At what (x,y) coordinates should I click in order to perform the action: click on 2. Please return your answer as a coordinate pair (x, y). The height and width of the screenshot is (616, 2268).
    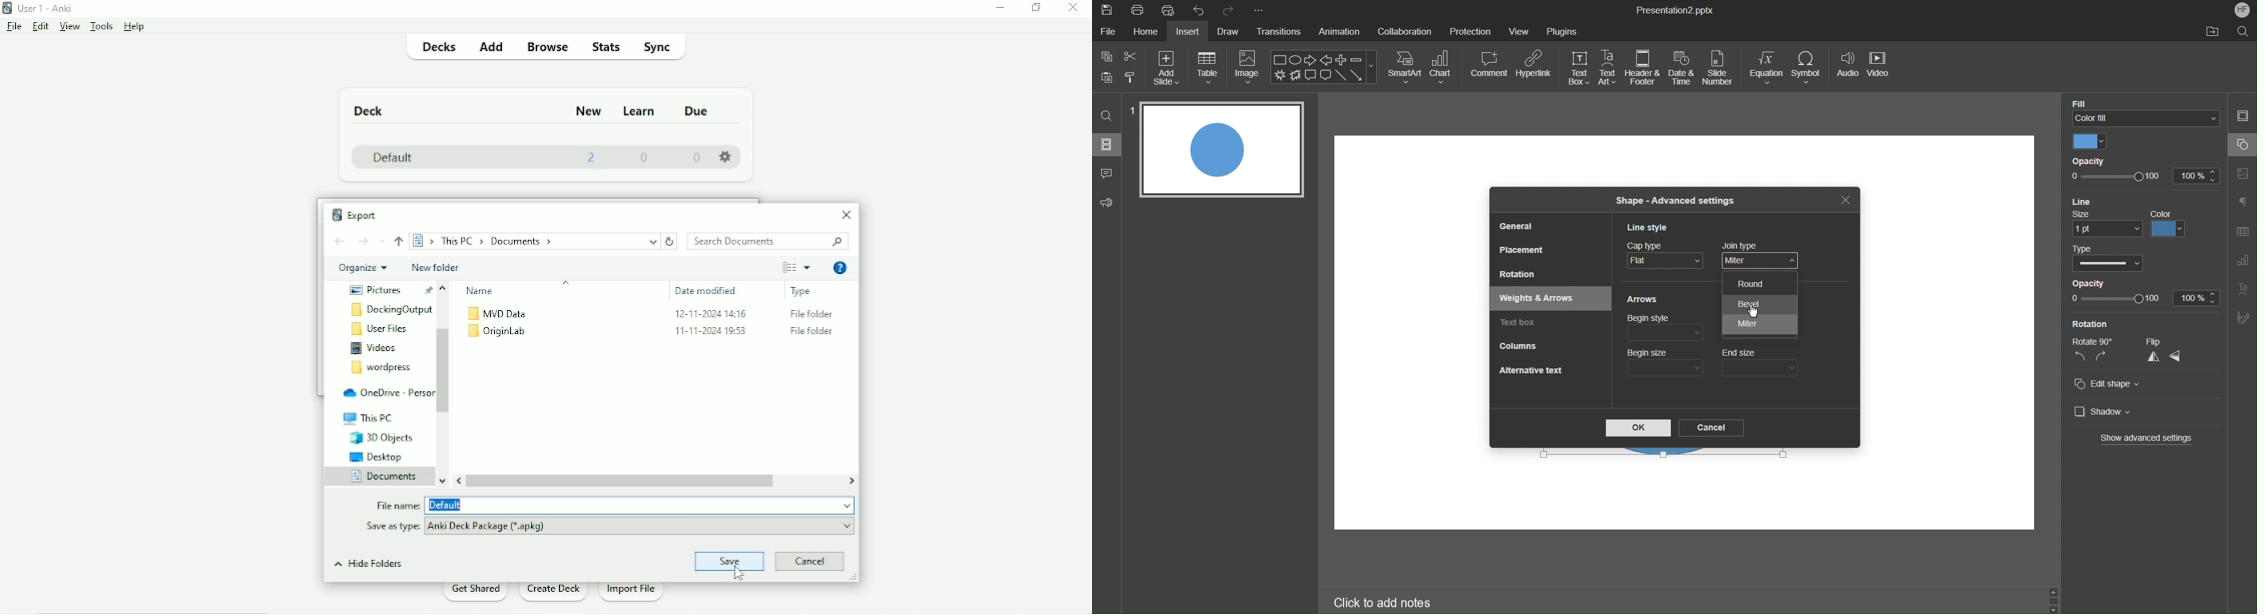
    Looking at the image, I should click on (591, 159).